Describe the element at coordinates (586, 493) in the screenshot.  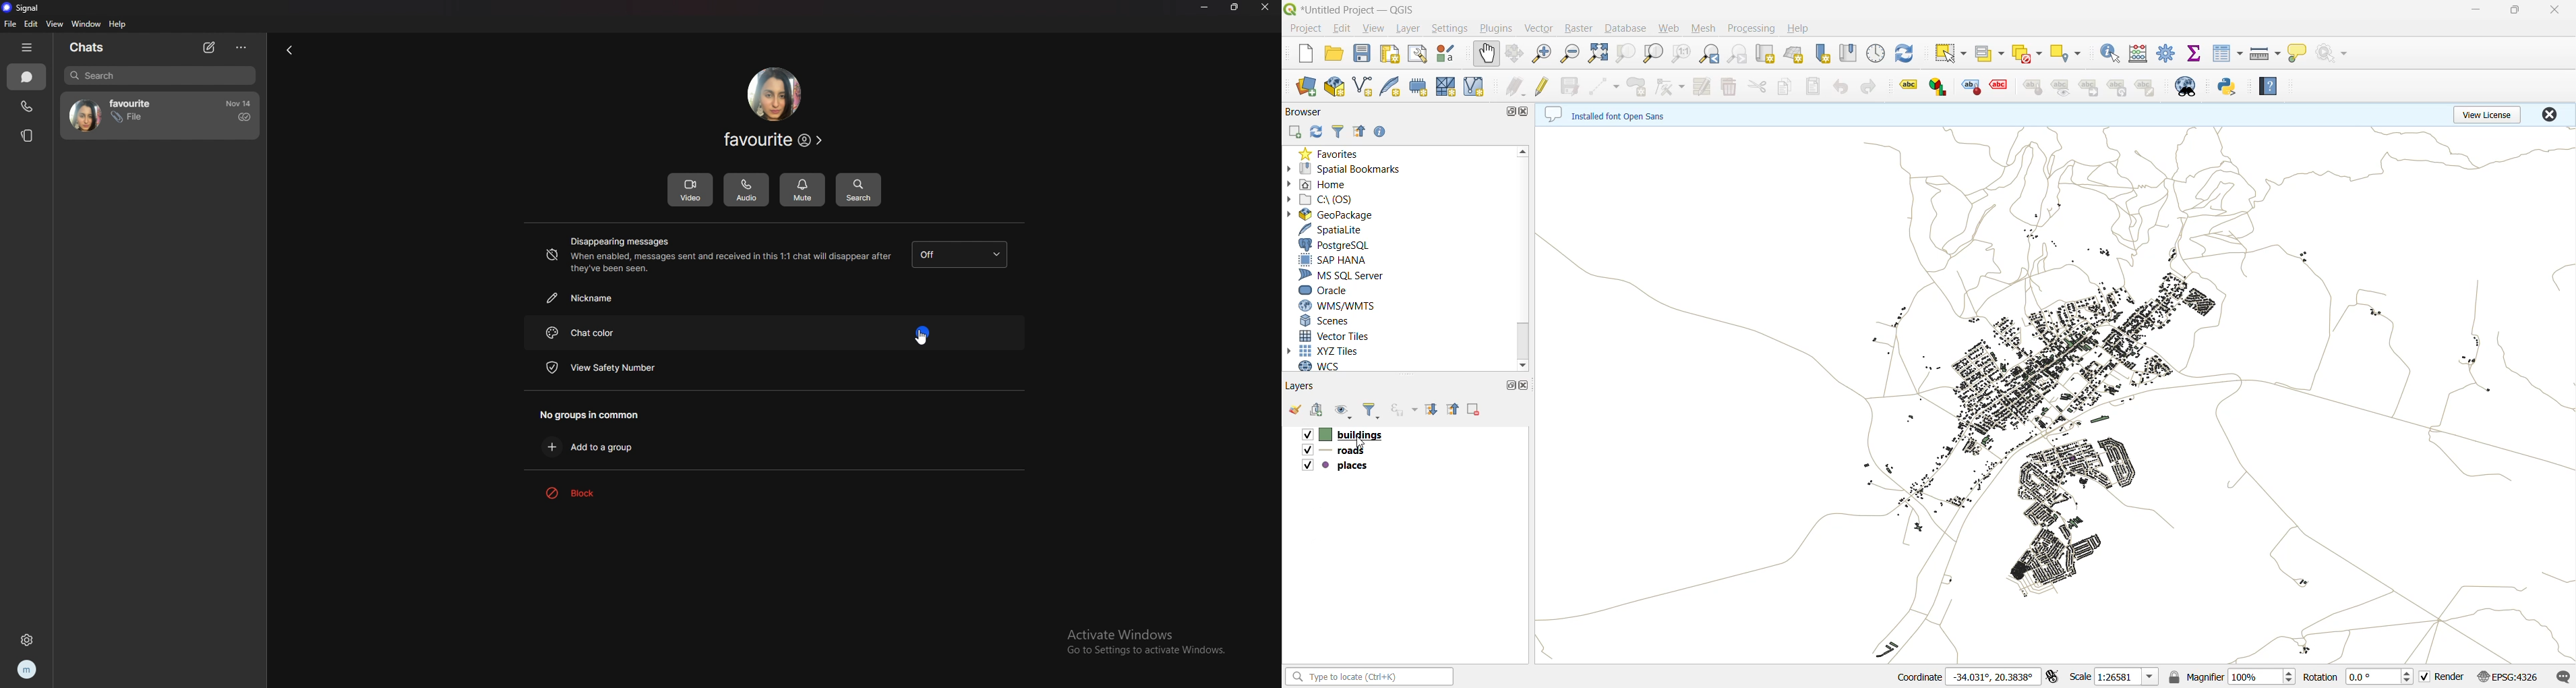
I see `block` at that location.